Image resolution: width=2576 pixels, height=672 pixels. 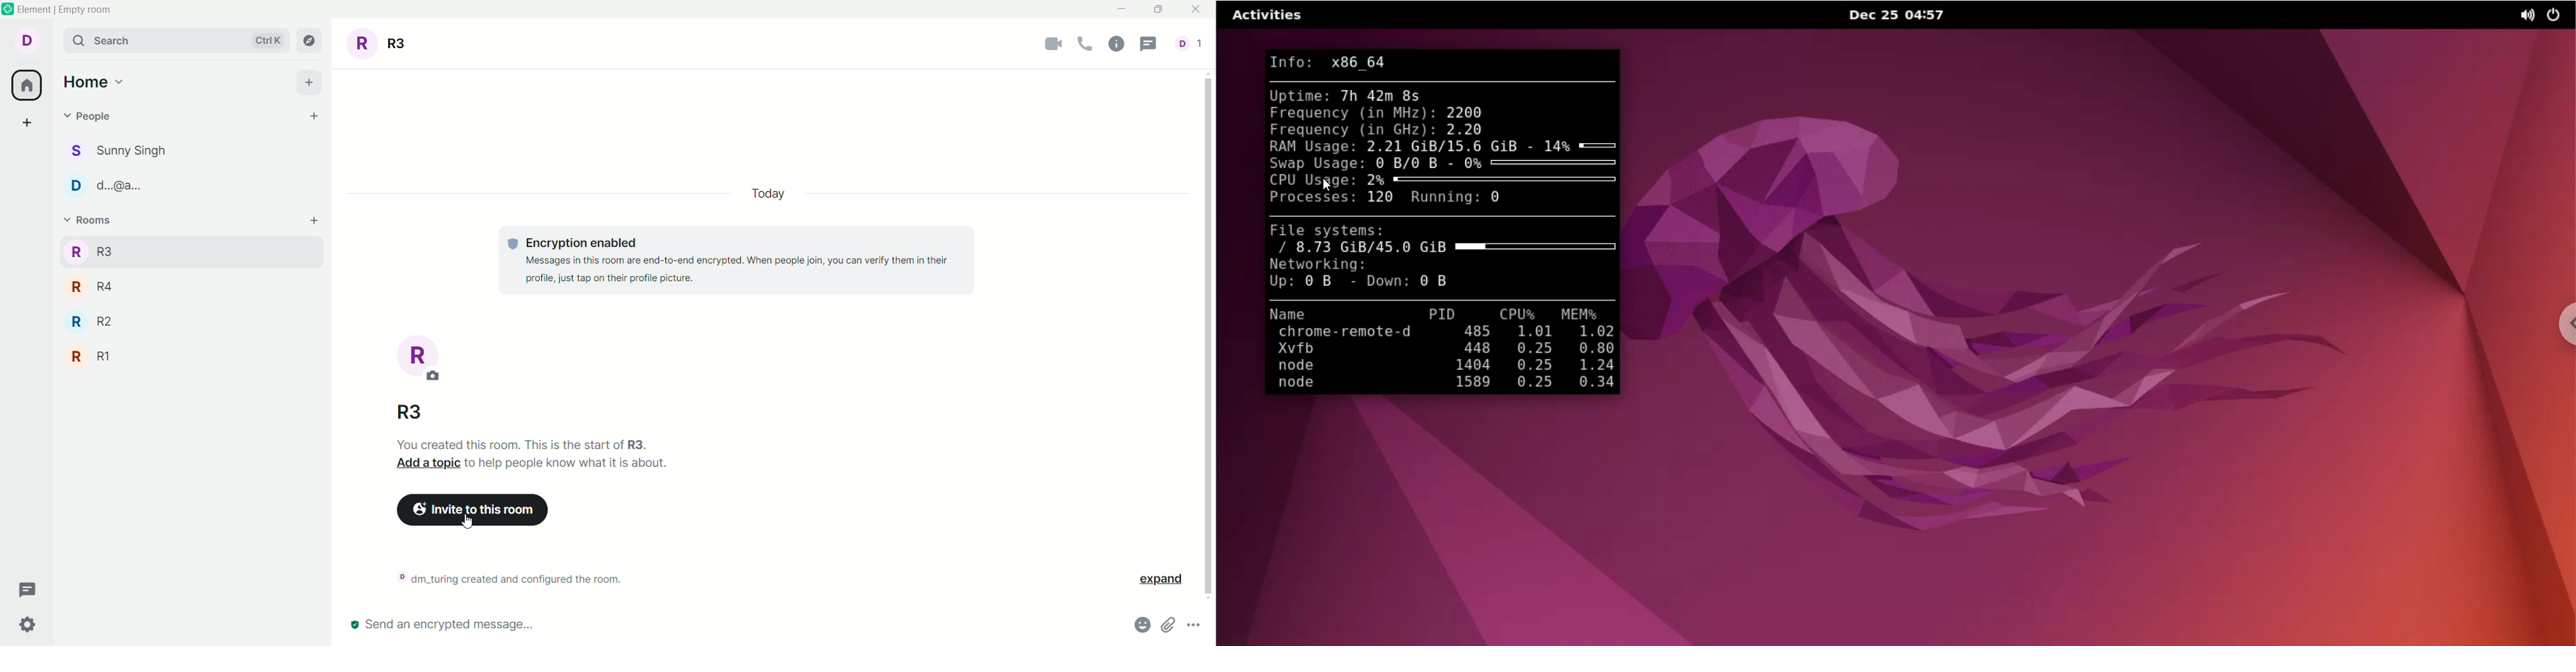 I want to click on threads, so click(x=29, y=590).